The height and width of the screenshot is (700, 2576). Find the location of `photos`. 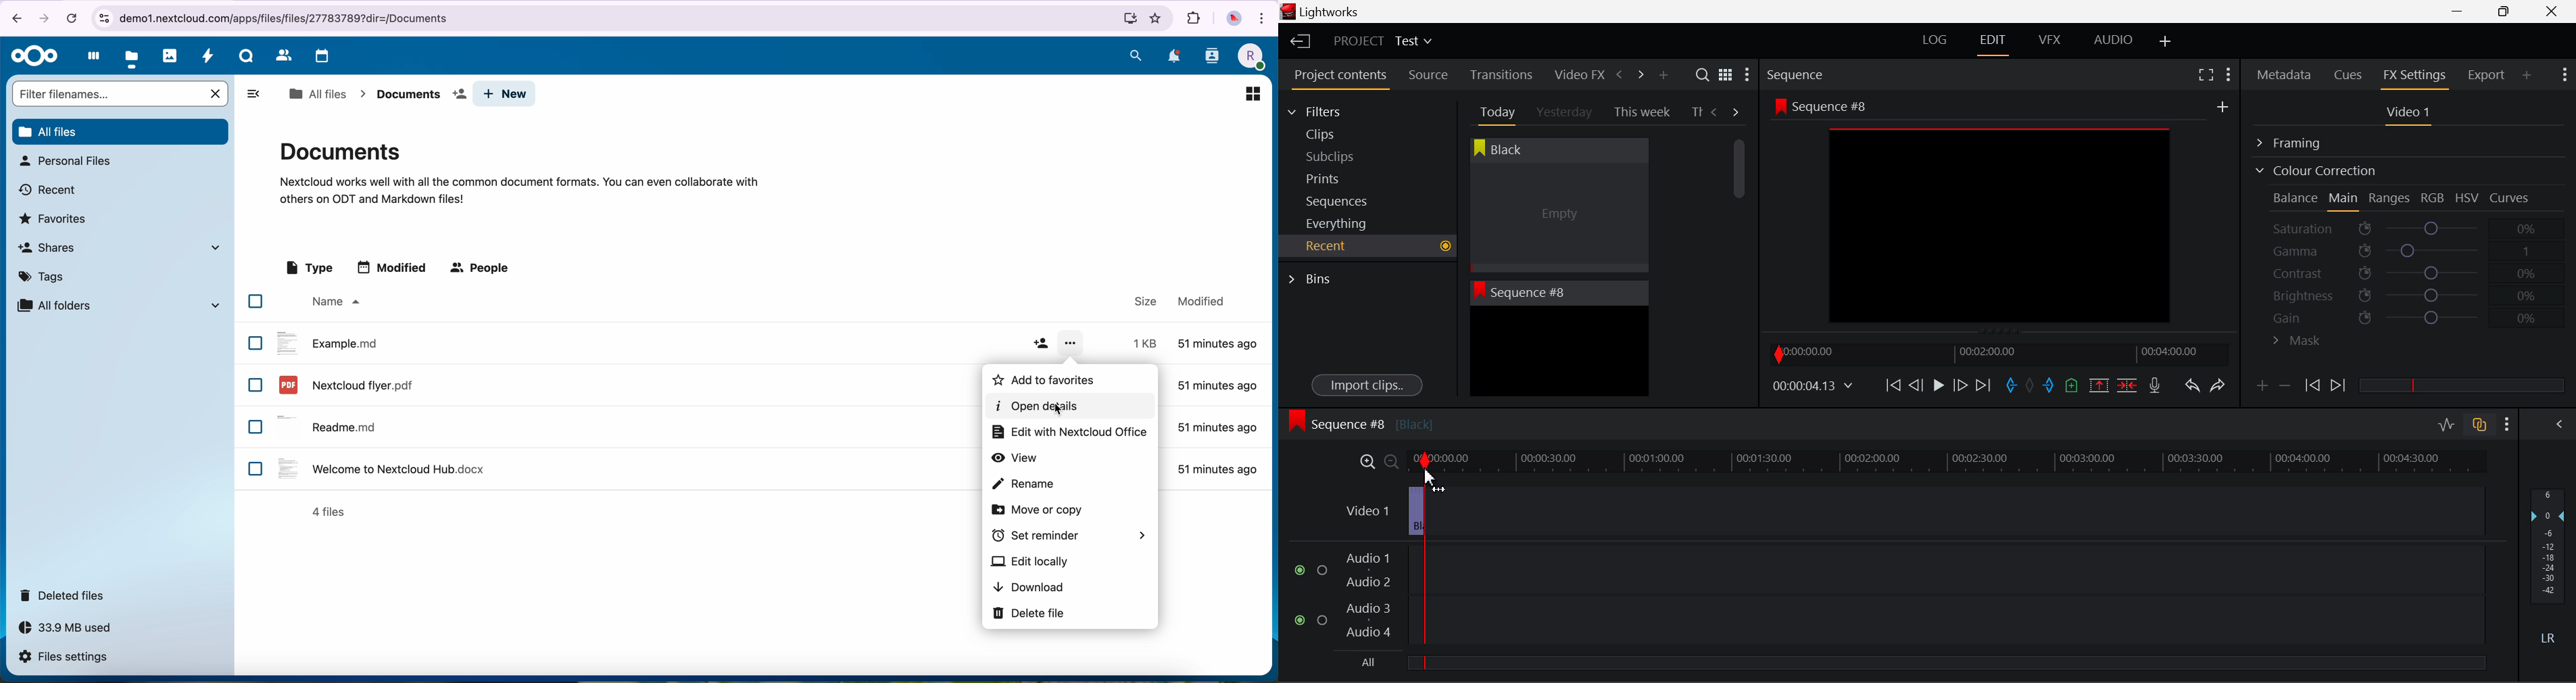

photos is located at coordinates (170, 56).